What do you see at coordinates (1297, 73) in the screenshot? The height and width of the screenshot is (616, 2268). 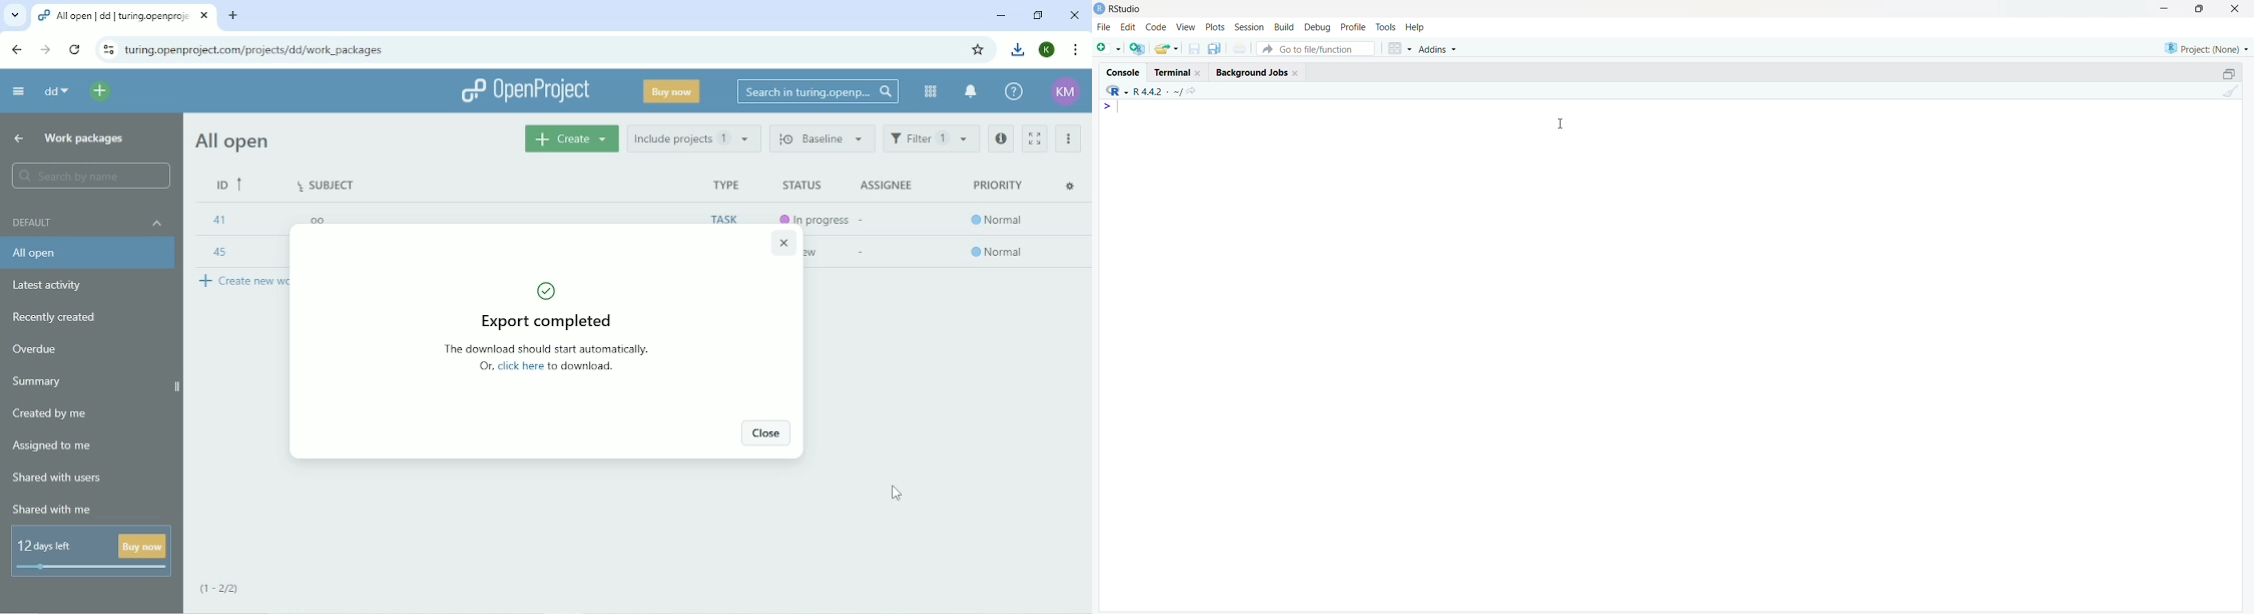 I see `Close ` at bounding box center [1297, 73].